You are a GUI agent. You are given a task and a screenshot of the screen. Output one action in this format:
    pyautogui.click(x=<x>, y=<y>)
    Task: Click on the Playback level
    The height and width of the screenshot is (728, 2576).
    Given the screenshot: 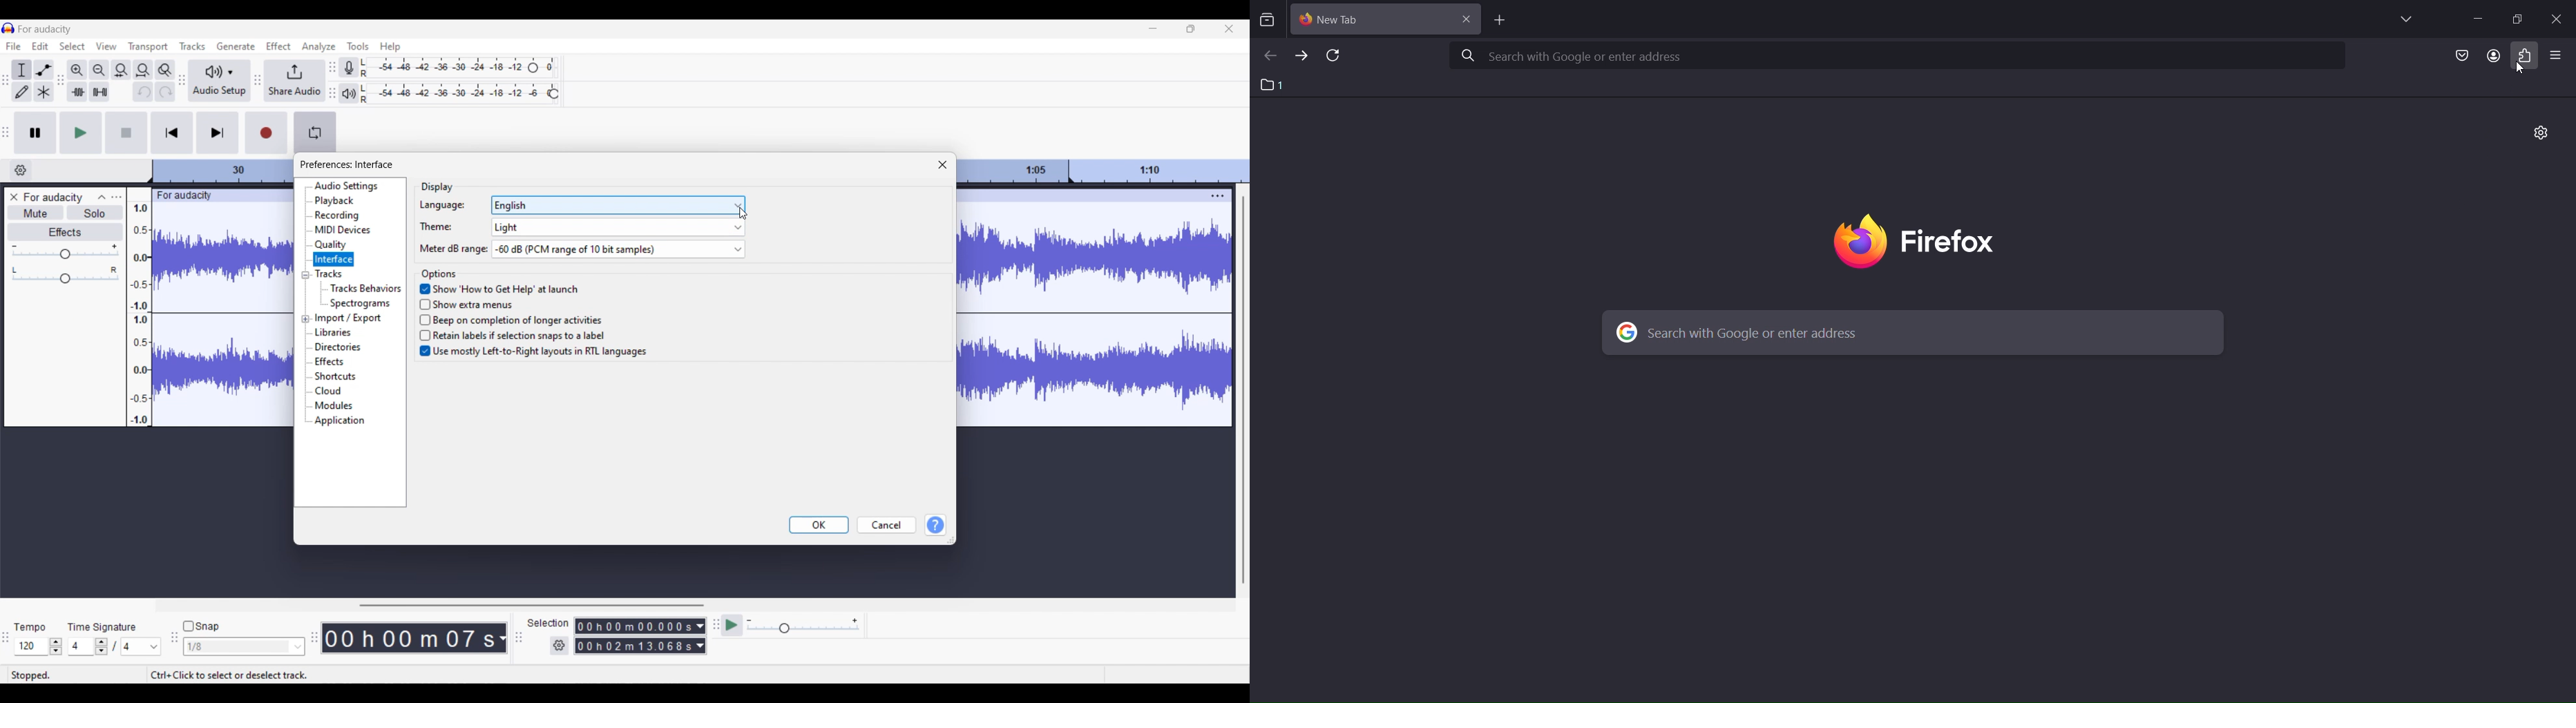 What is the action you would take?
    pyautogui.click(x=454, y=94)
    